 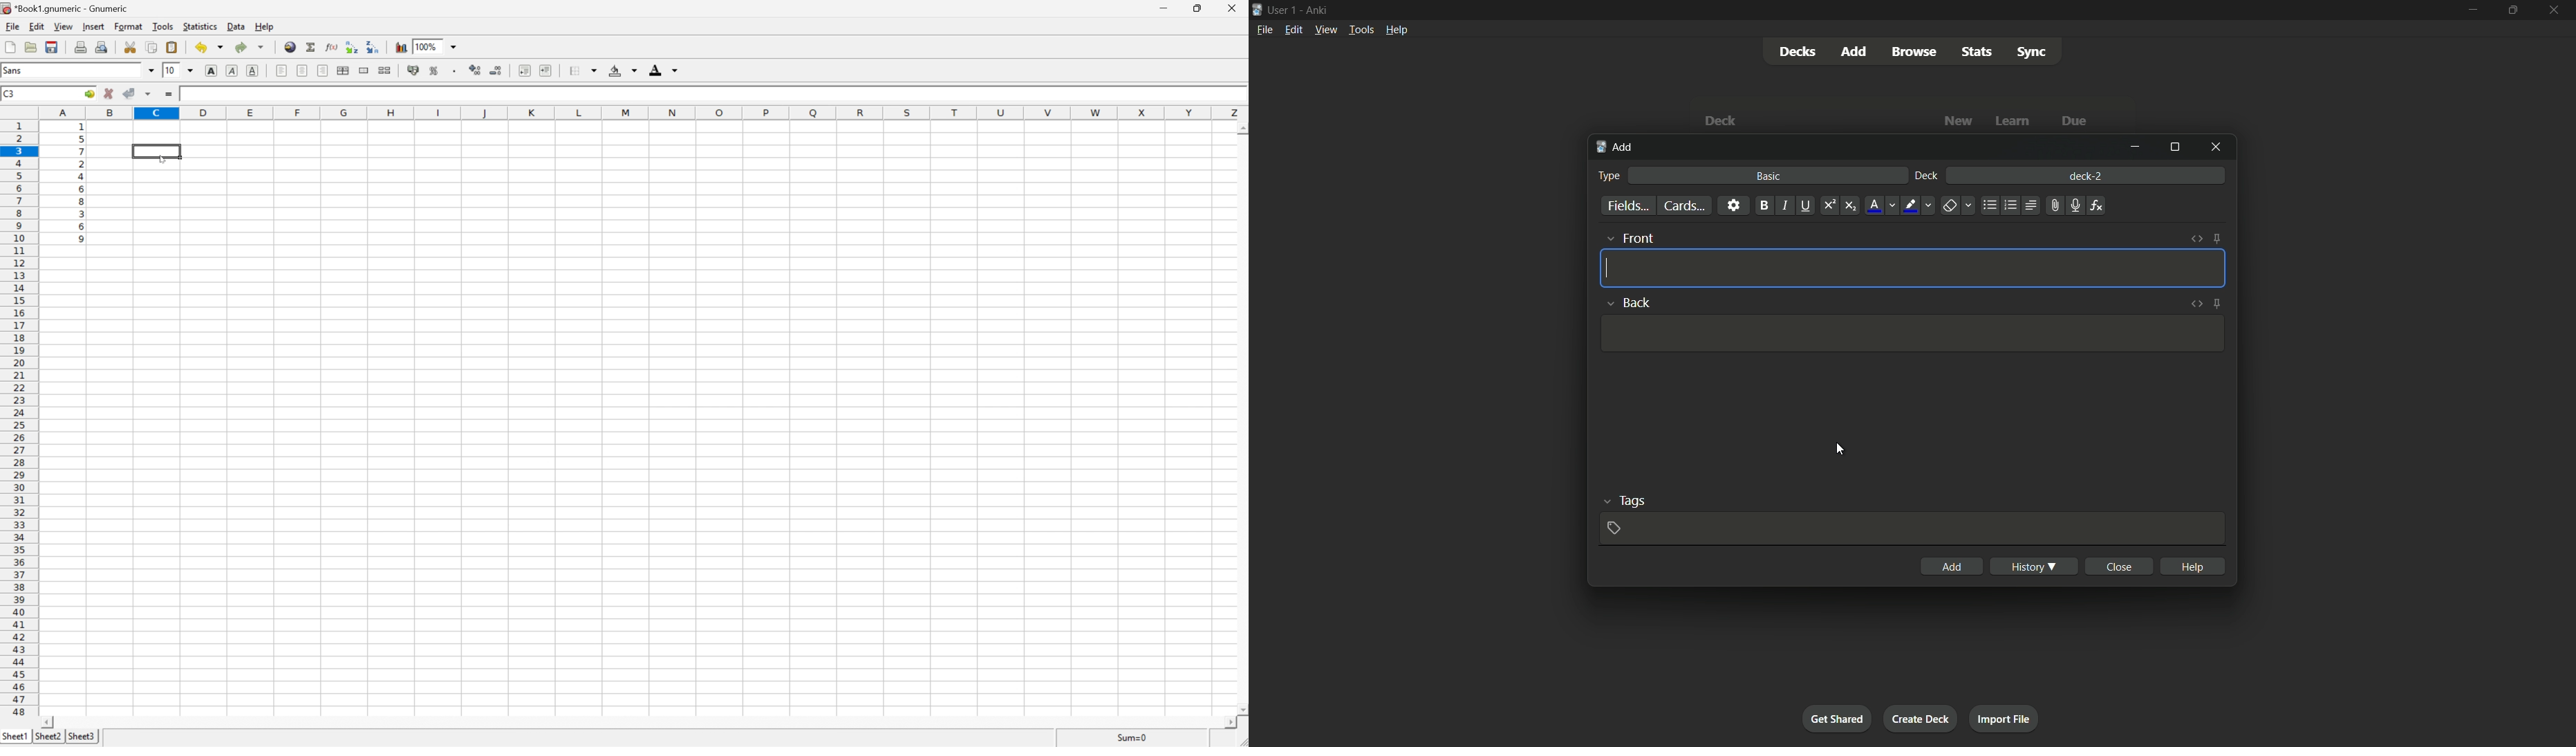 I want to click on new, so click(x=1959, y=121).